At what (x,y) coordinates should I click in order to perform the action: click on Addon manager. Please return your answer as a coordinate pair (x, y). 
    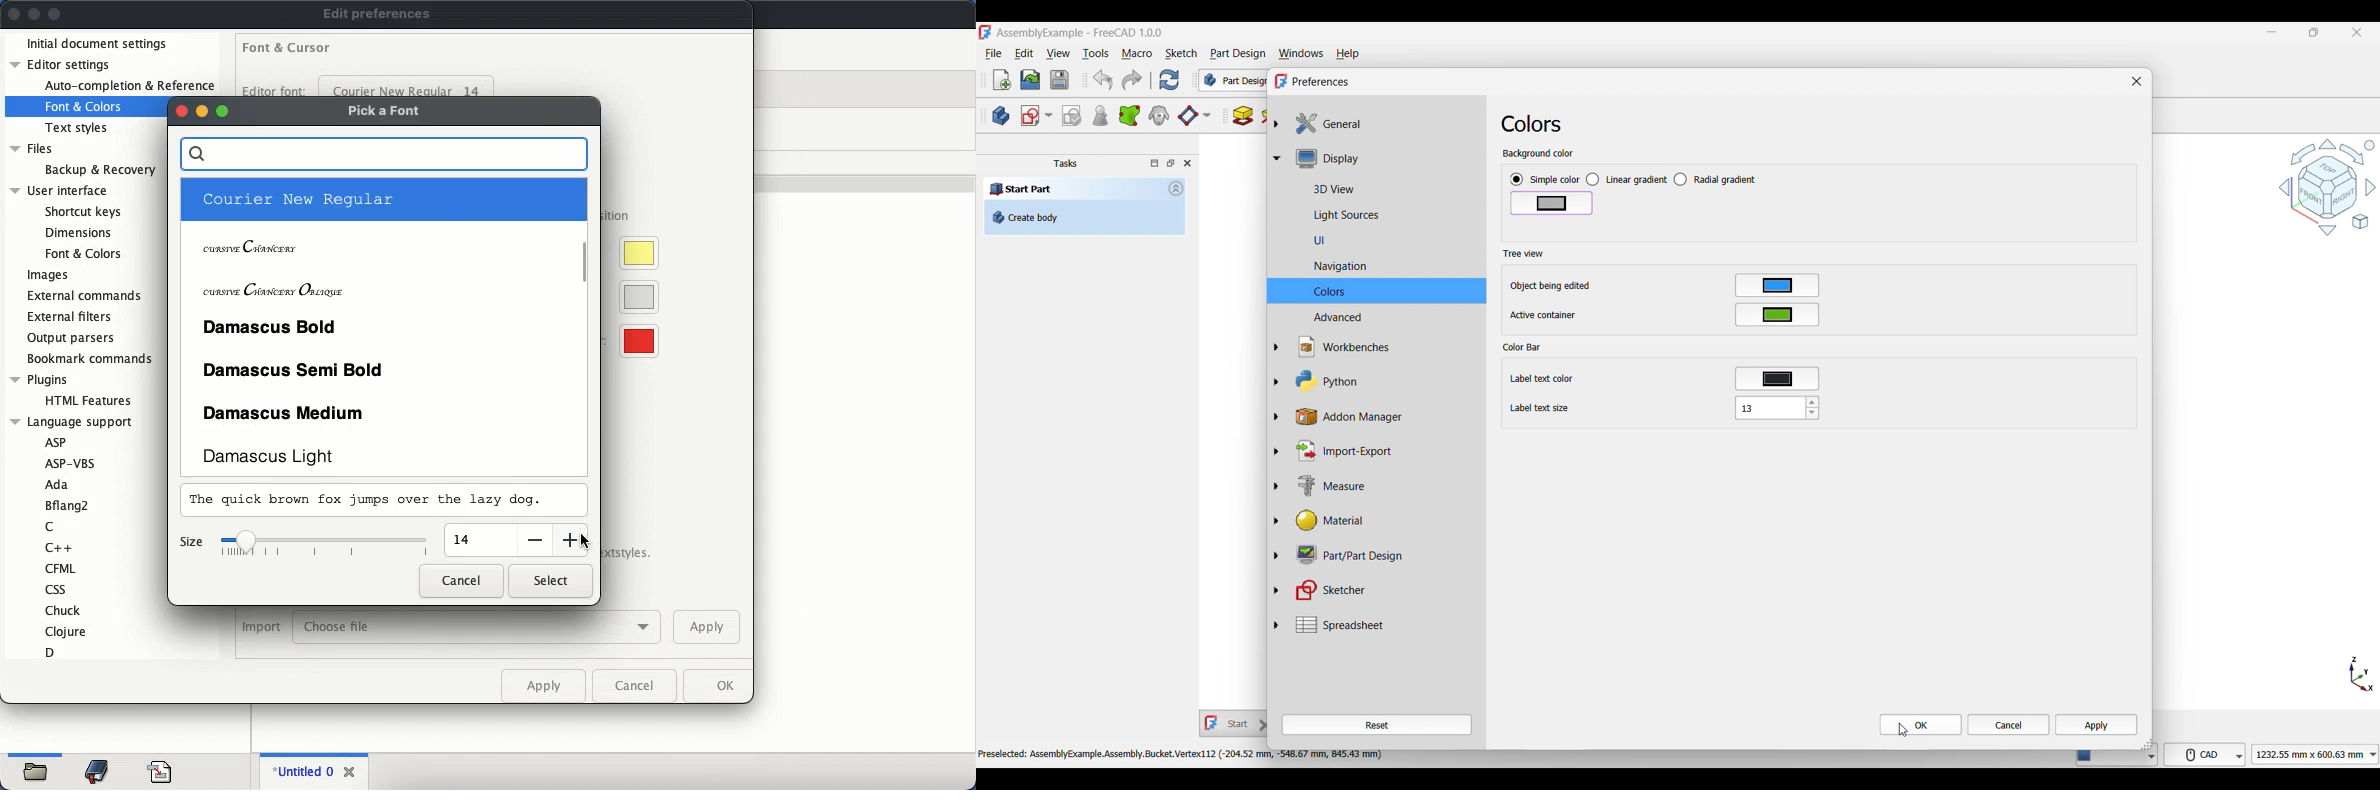
    Looking at the image, I should click on (1386, 417).